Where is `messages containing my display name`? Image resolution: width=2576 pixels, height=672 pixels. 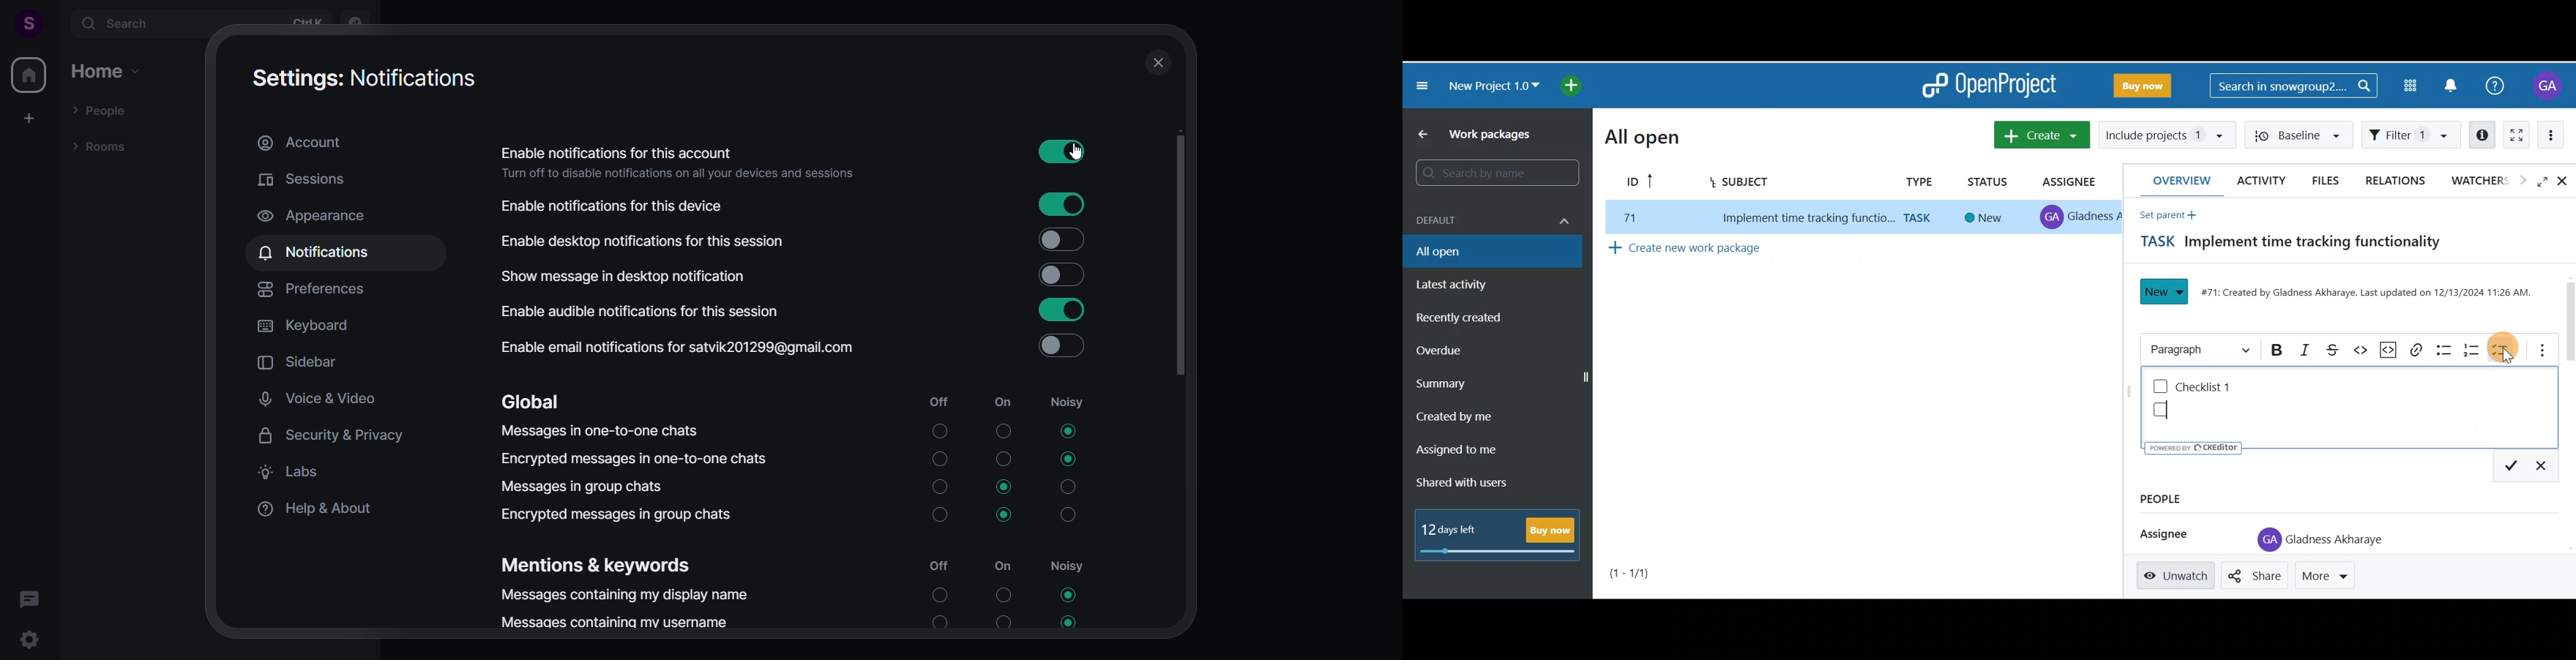
messages containing my display name is located at coordinates (807, 596).